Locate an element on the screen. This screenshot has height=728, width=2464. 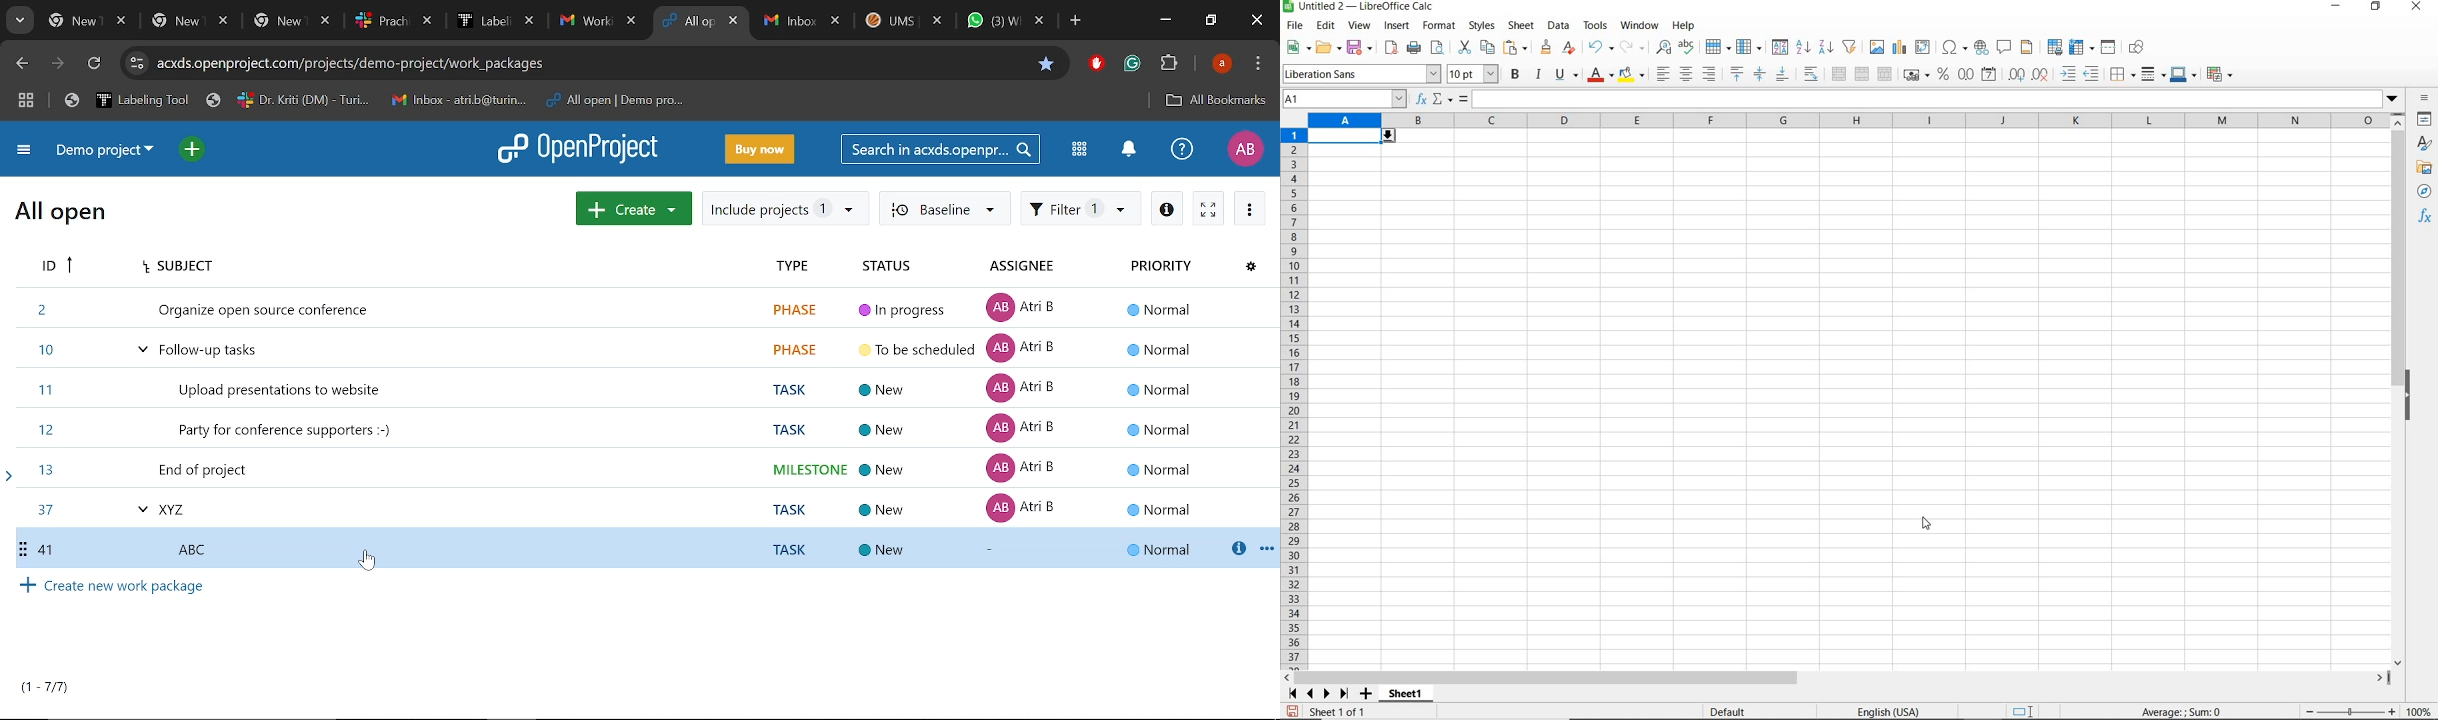
Open project logo is located at coordinates (576, 147).